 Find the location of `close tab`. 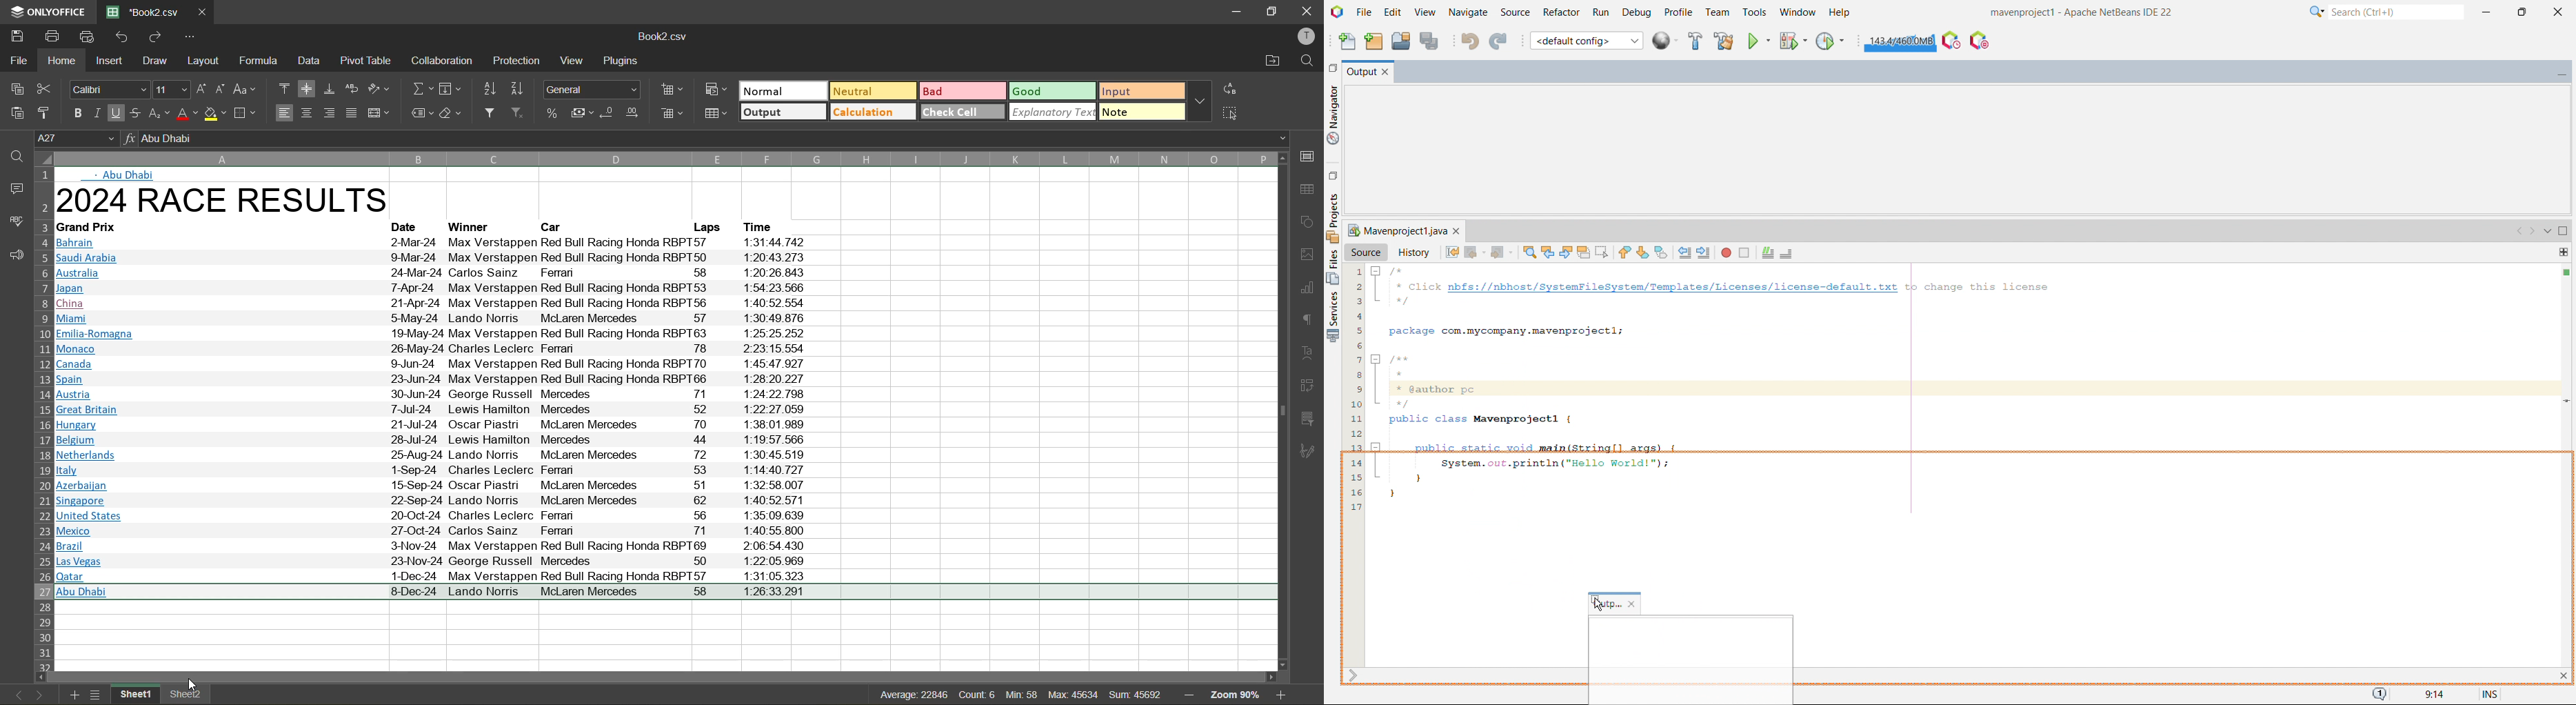

close tab is located at coordinates (200, 10).